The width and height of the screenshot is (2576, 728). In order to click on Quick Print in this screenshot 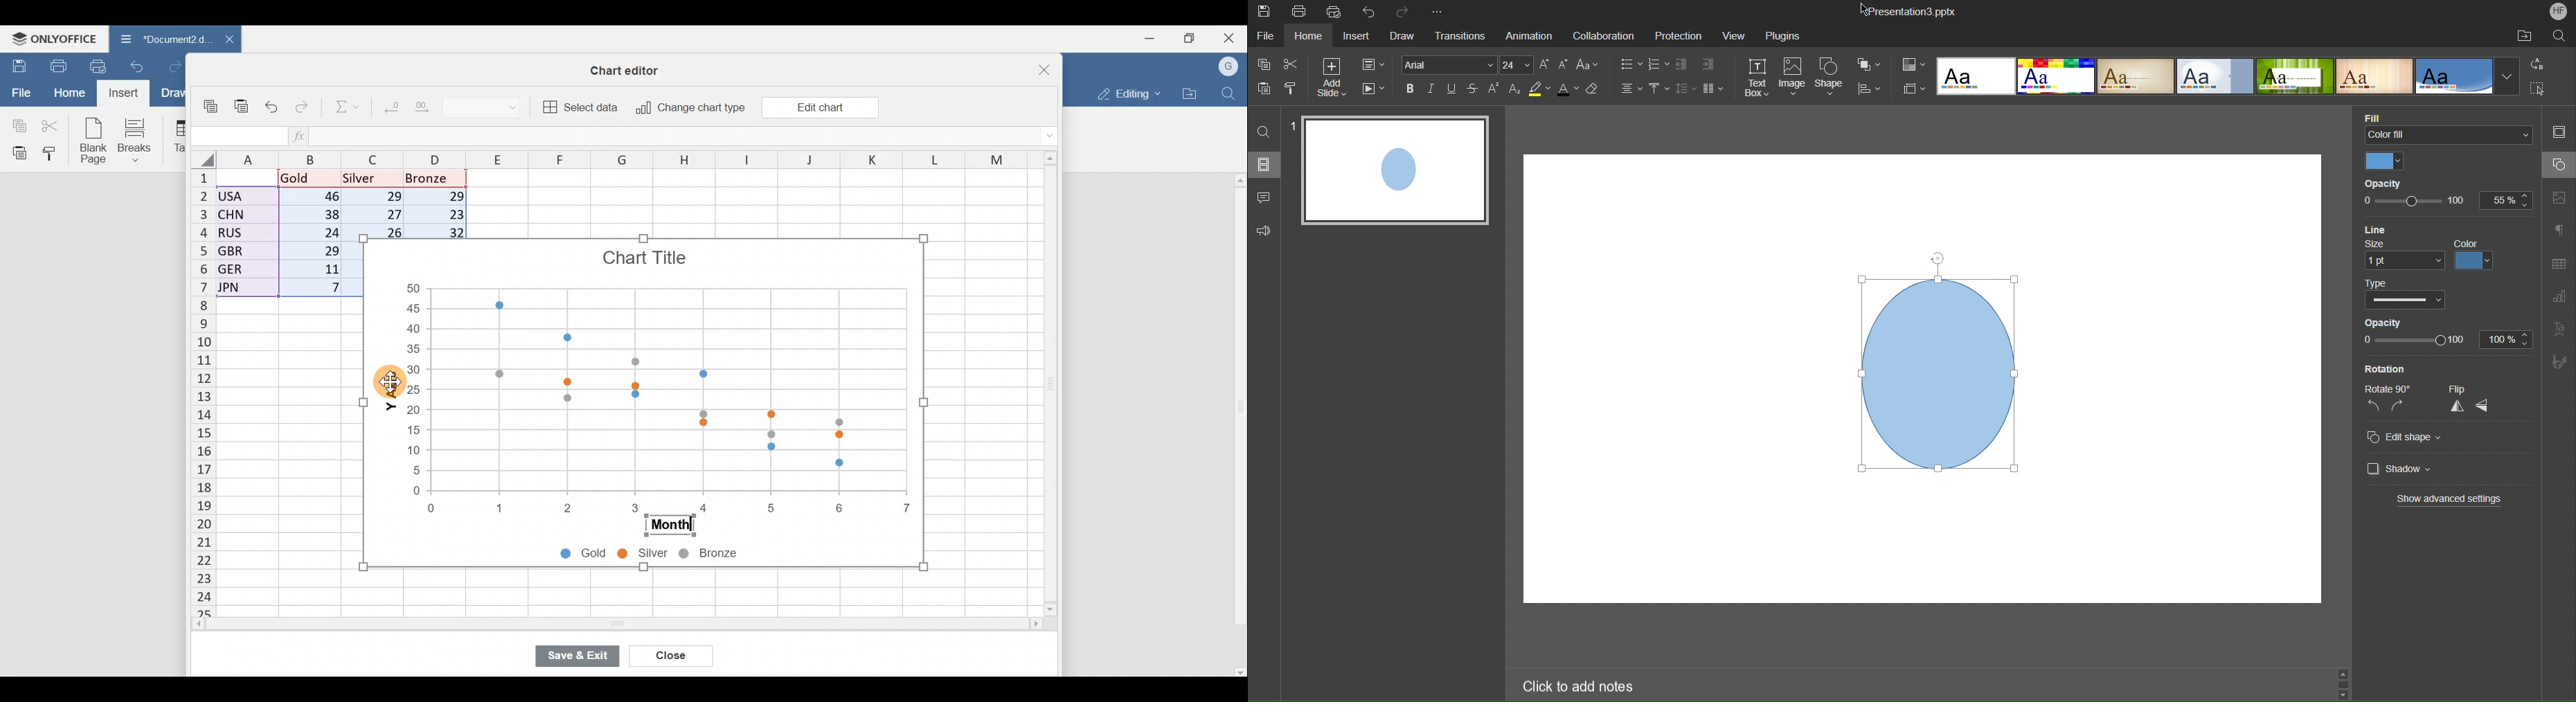, I will do `click(1334, 11)`.